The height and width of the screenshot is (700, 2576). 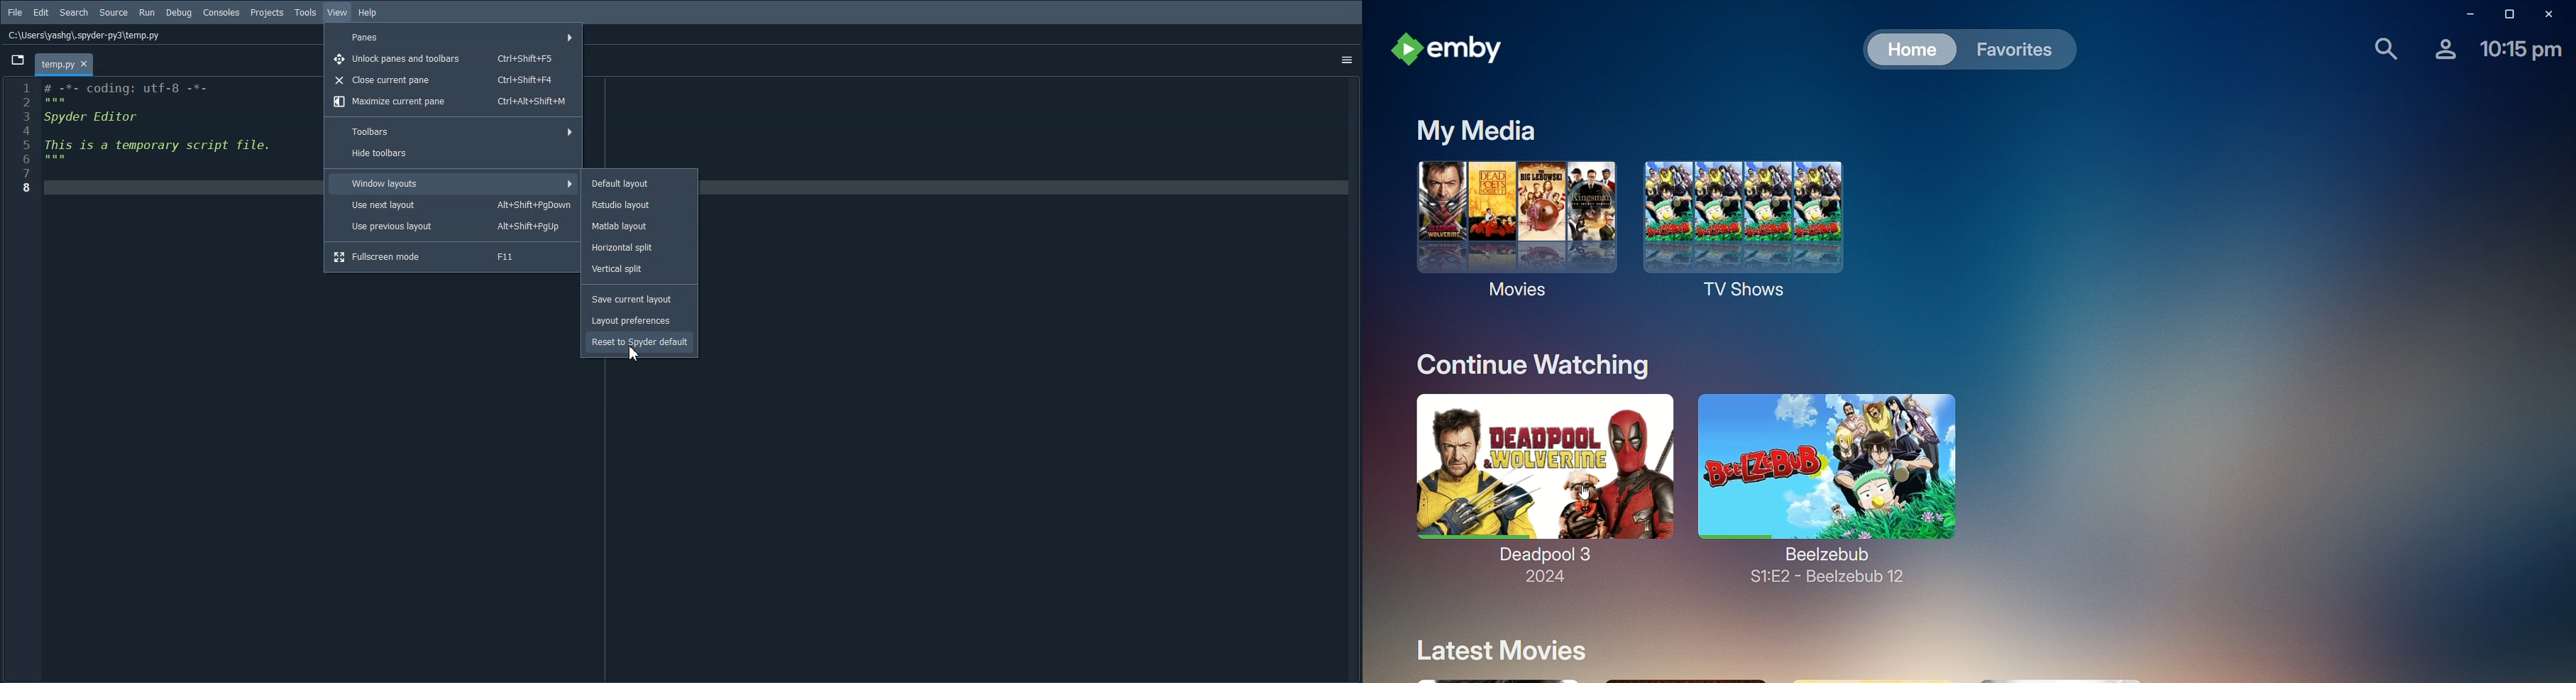 I want to click on Edit, so click(x=41, y=12).